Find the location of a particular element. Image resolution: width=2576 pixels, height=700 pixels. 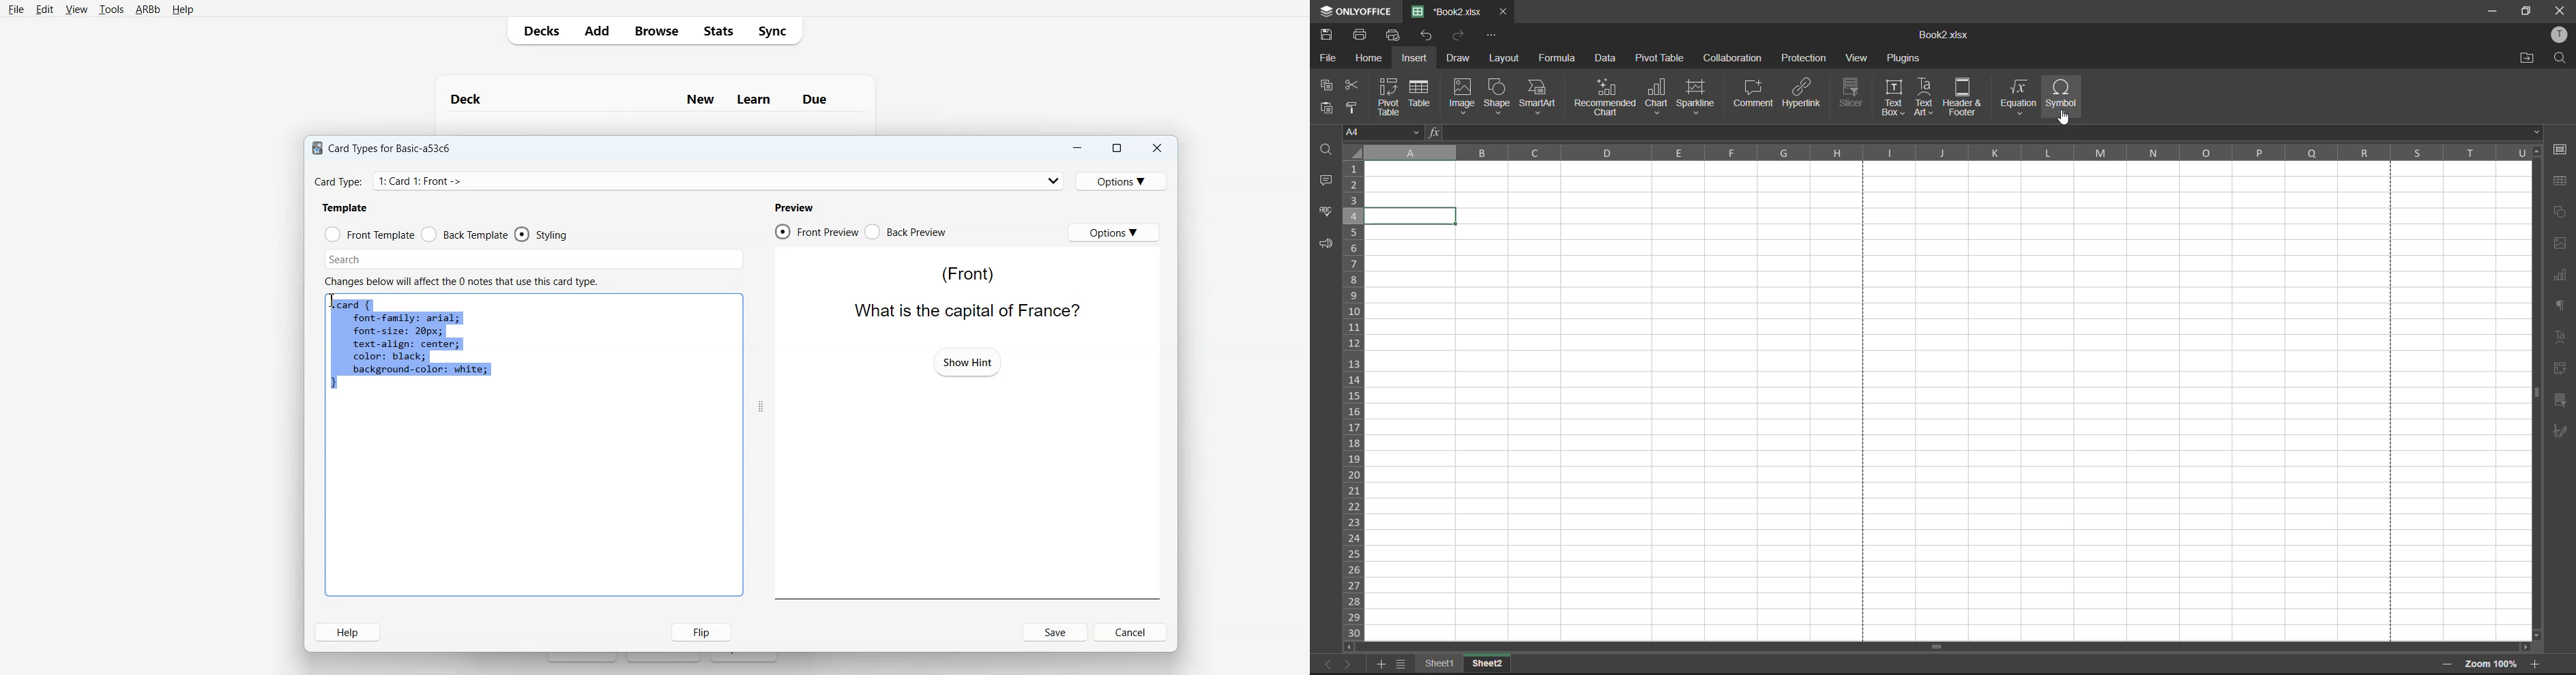

scroll down is located at coordinates (2535, 635).